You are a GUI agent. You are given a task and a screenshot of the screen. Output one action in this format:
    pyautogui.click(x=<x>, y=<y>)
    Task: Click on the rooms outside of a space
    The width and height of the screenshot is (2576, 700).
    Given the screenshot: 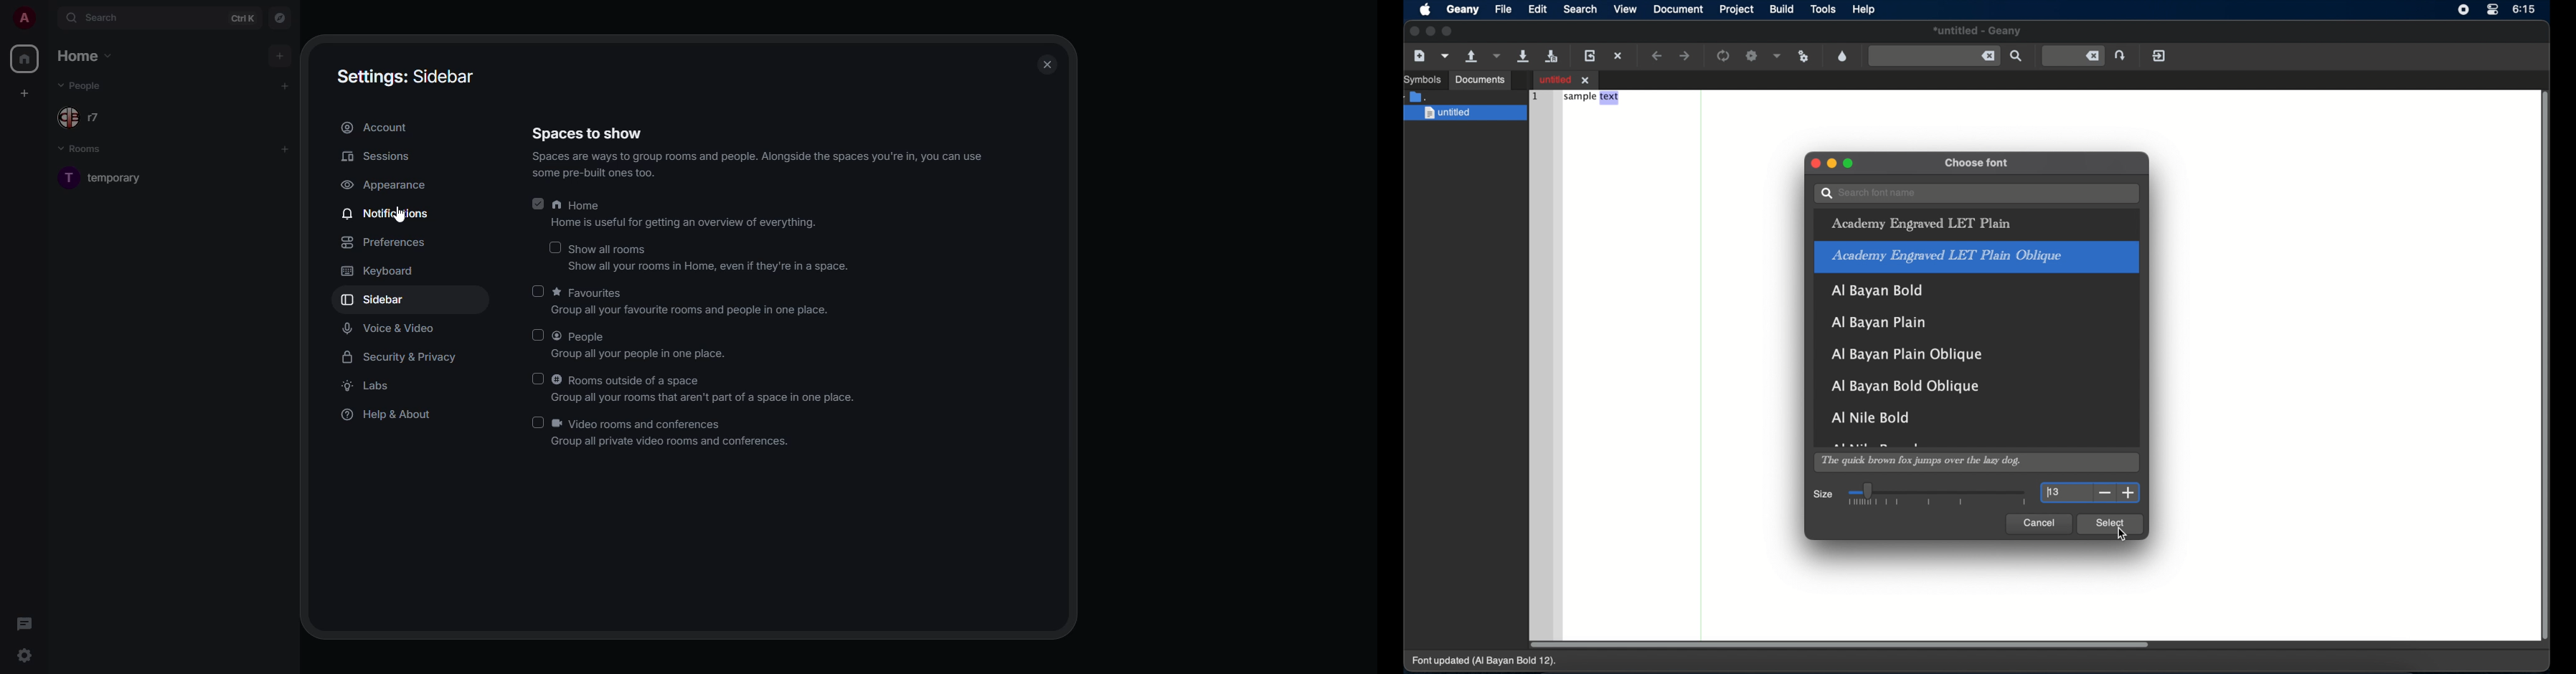 What is the action you would take?
    pyautogui.click(x=707, y=389)
    